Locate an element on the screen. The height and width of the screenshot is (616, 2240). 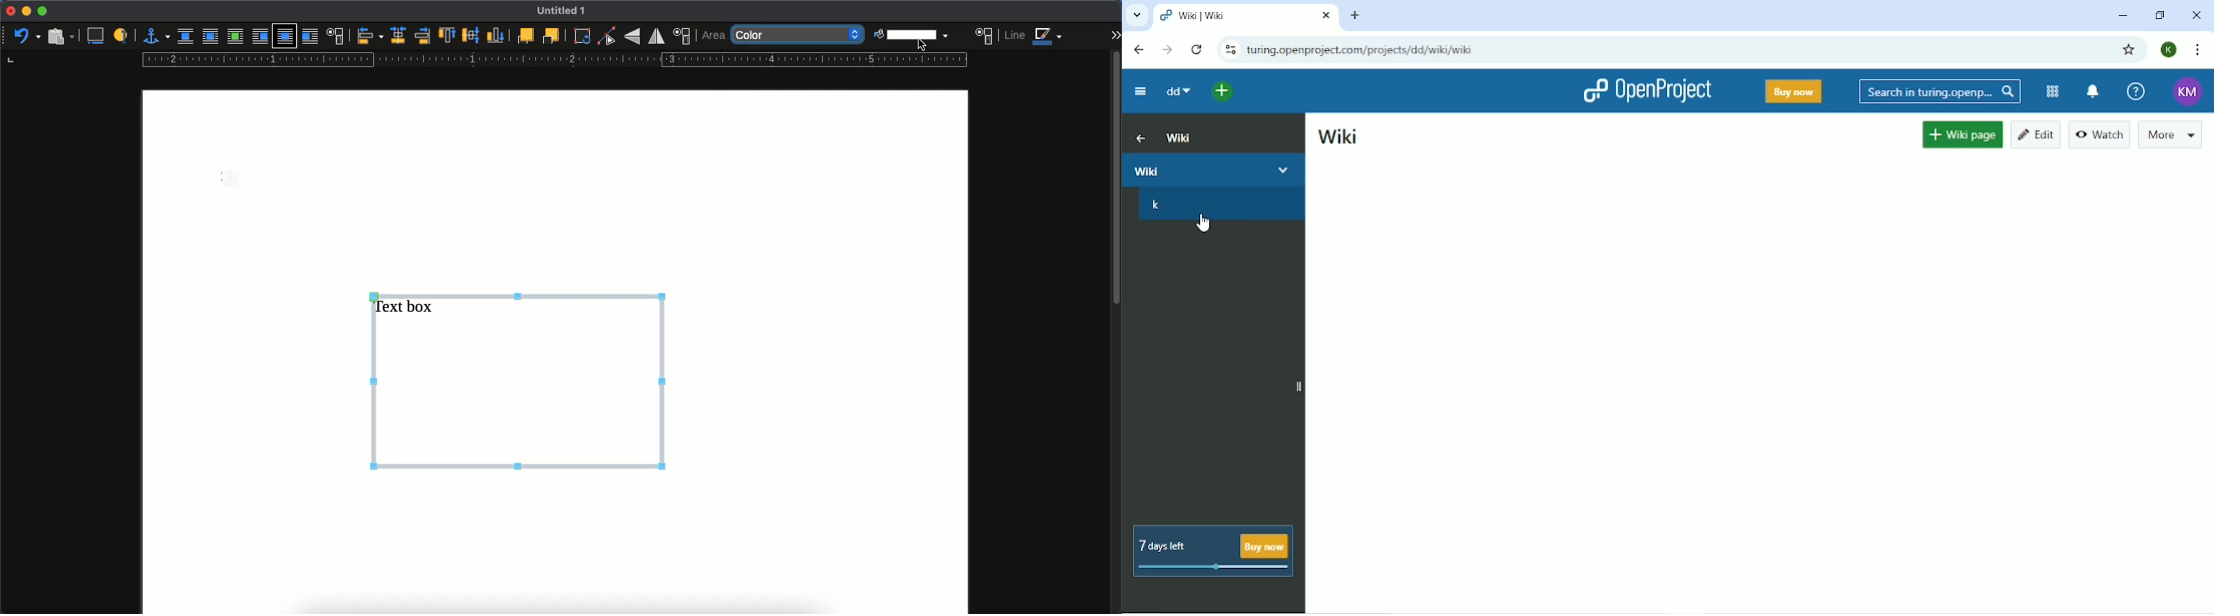
Close is located at coordinates (2196, 15).